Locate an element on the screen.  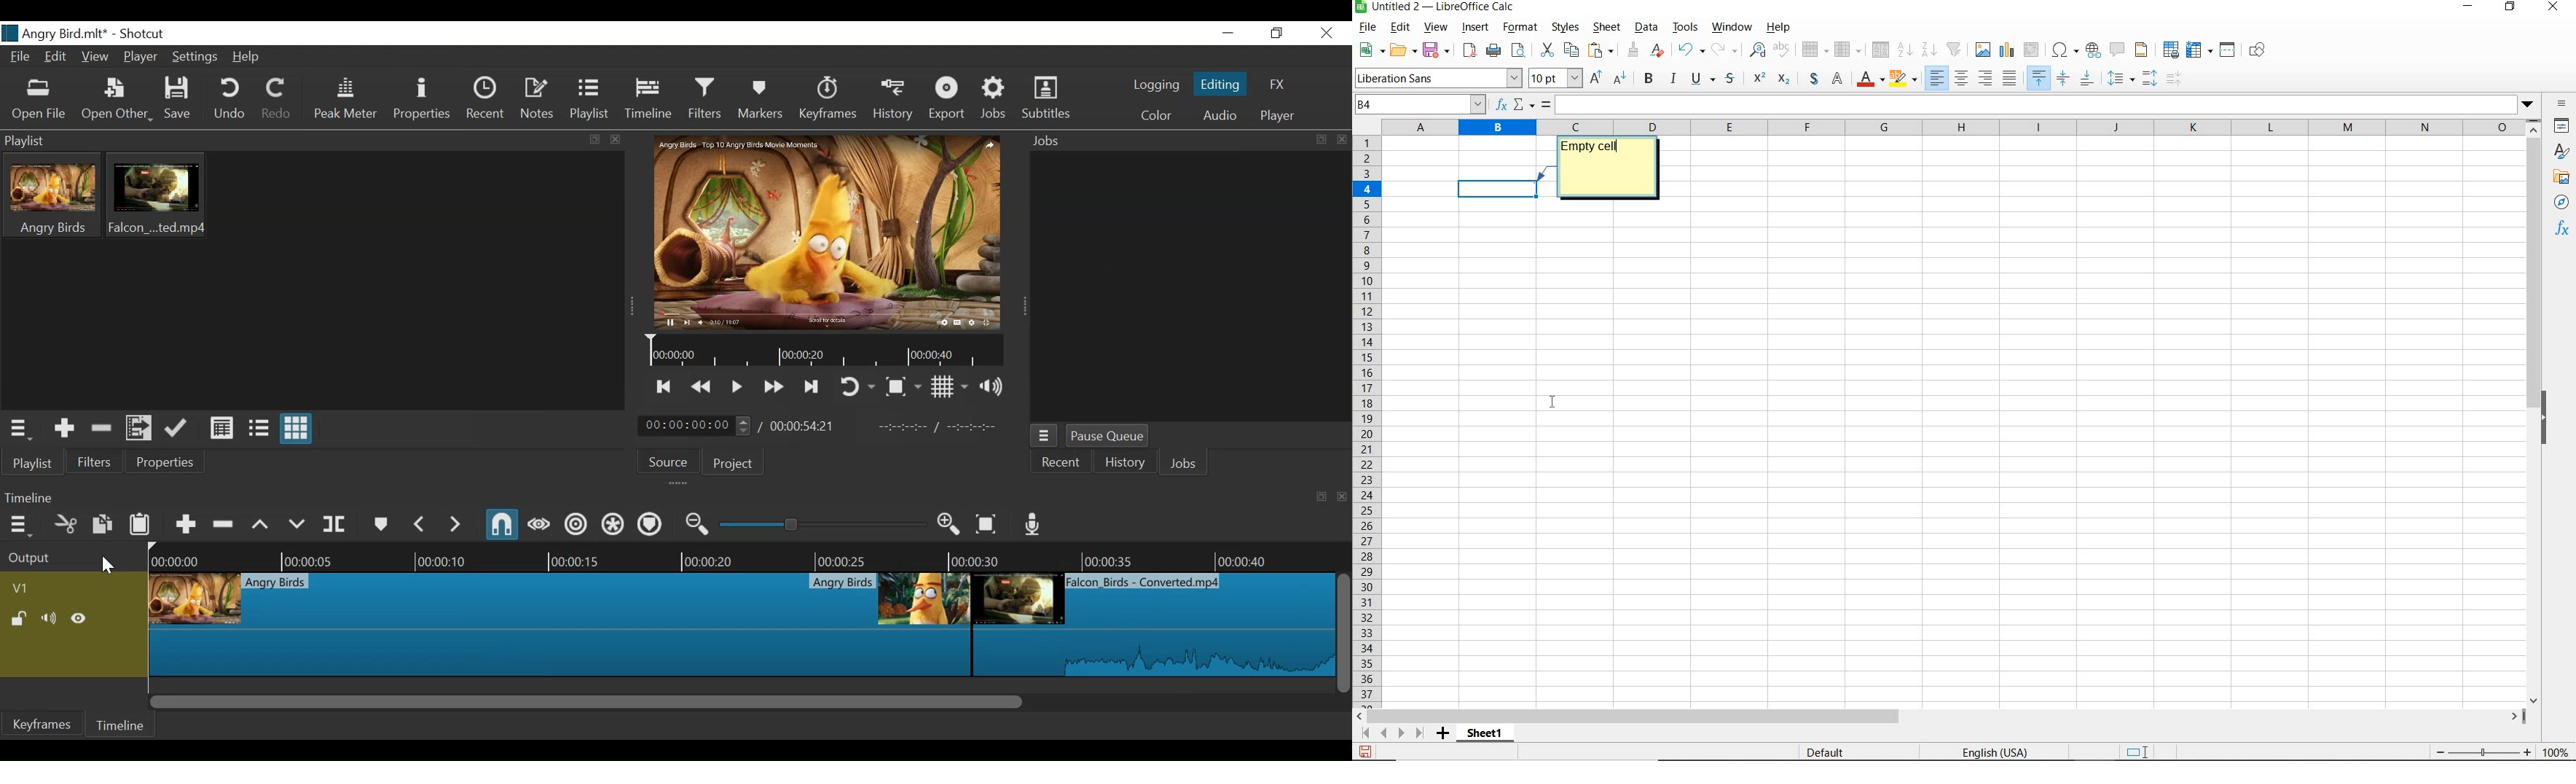
insert comment is located at coordinates (2118, 50).